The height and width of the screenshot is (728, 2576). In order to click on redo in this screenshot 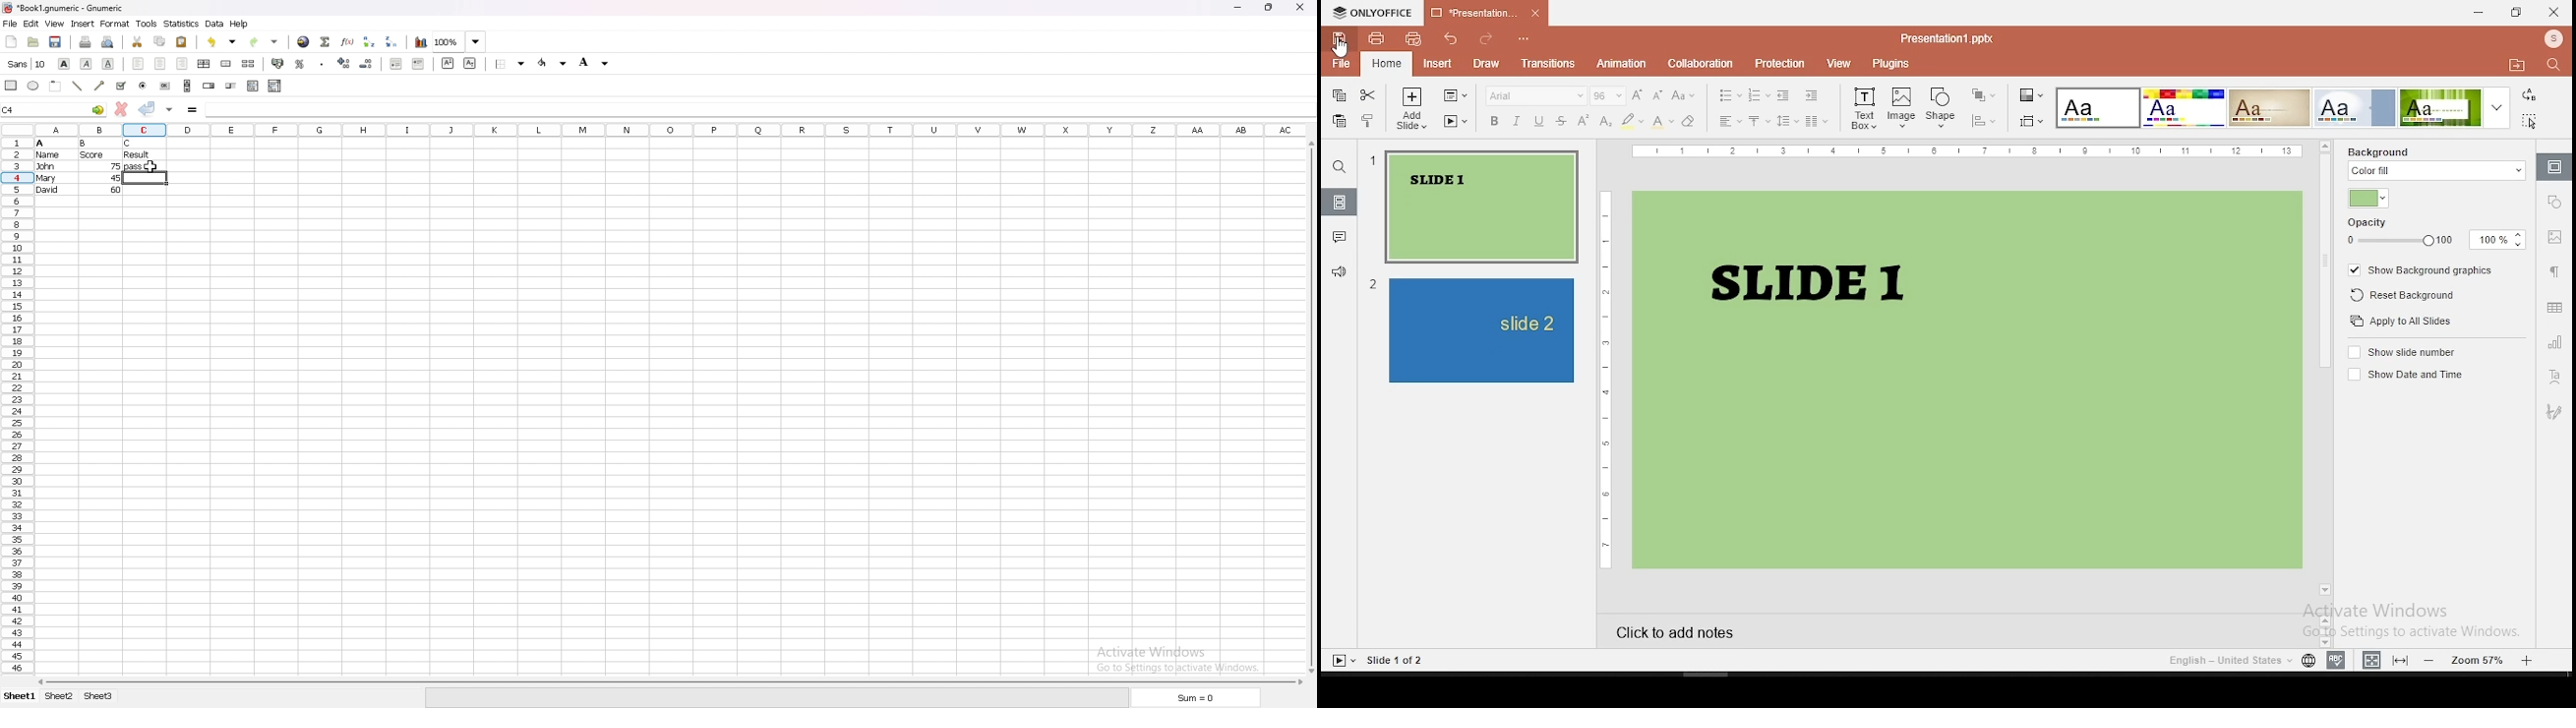, I will do `click(264, 43)`.